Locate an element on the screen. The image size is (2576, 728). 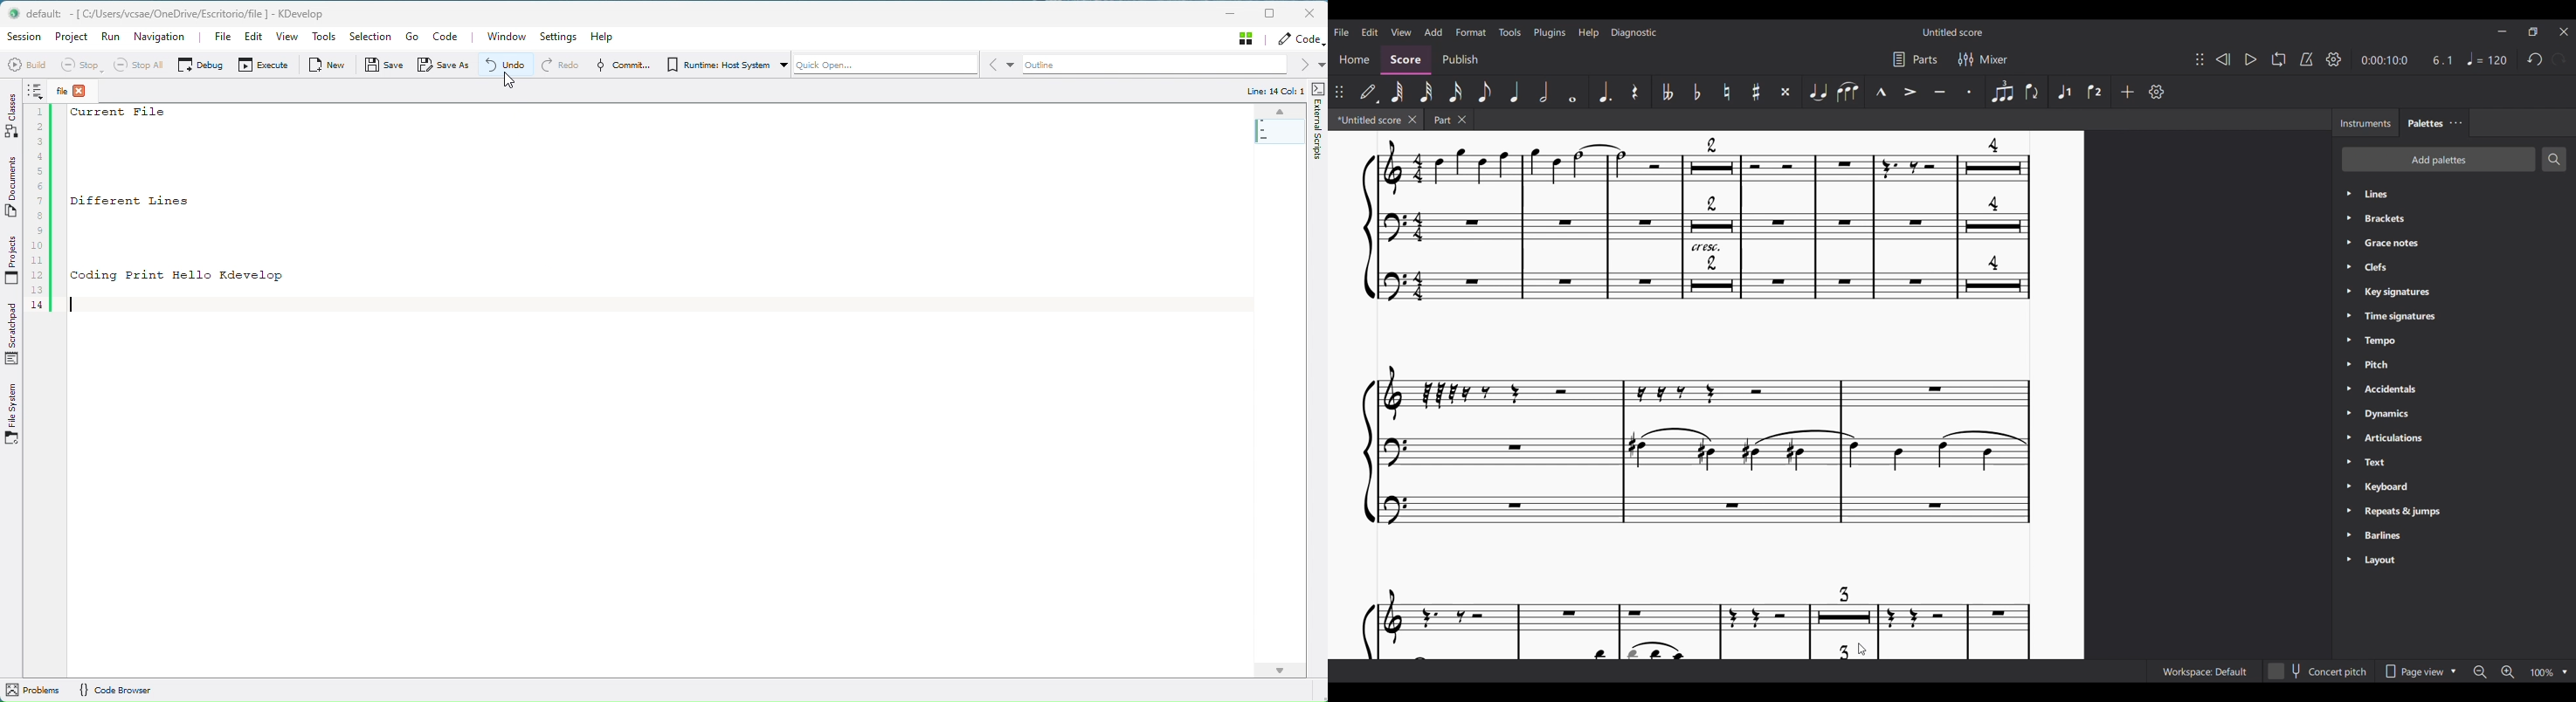
Palettes, current tab is located at coordinates (2424, 123).